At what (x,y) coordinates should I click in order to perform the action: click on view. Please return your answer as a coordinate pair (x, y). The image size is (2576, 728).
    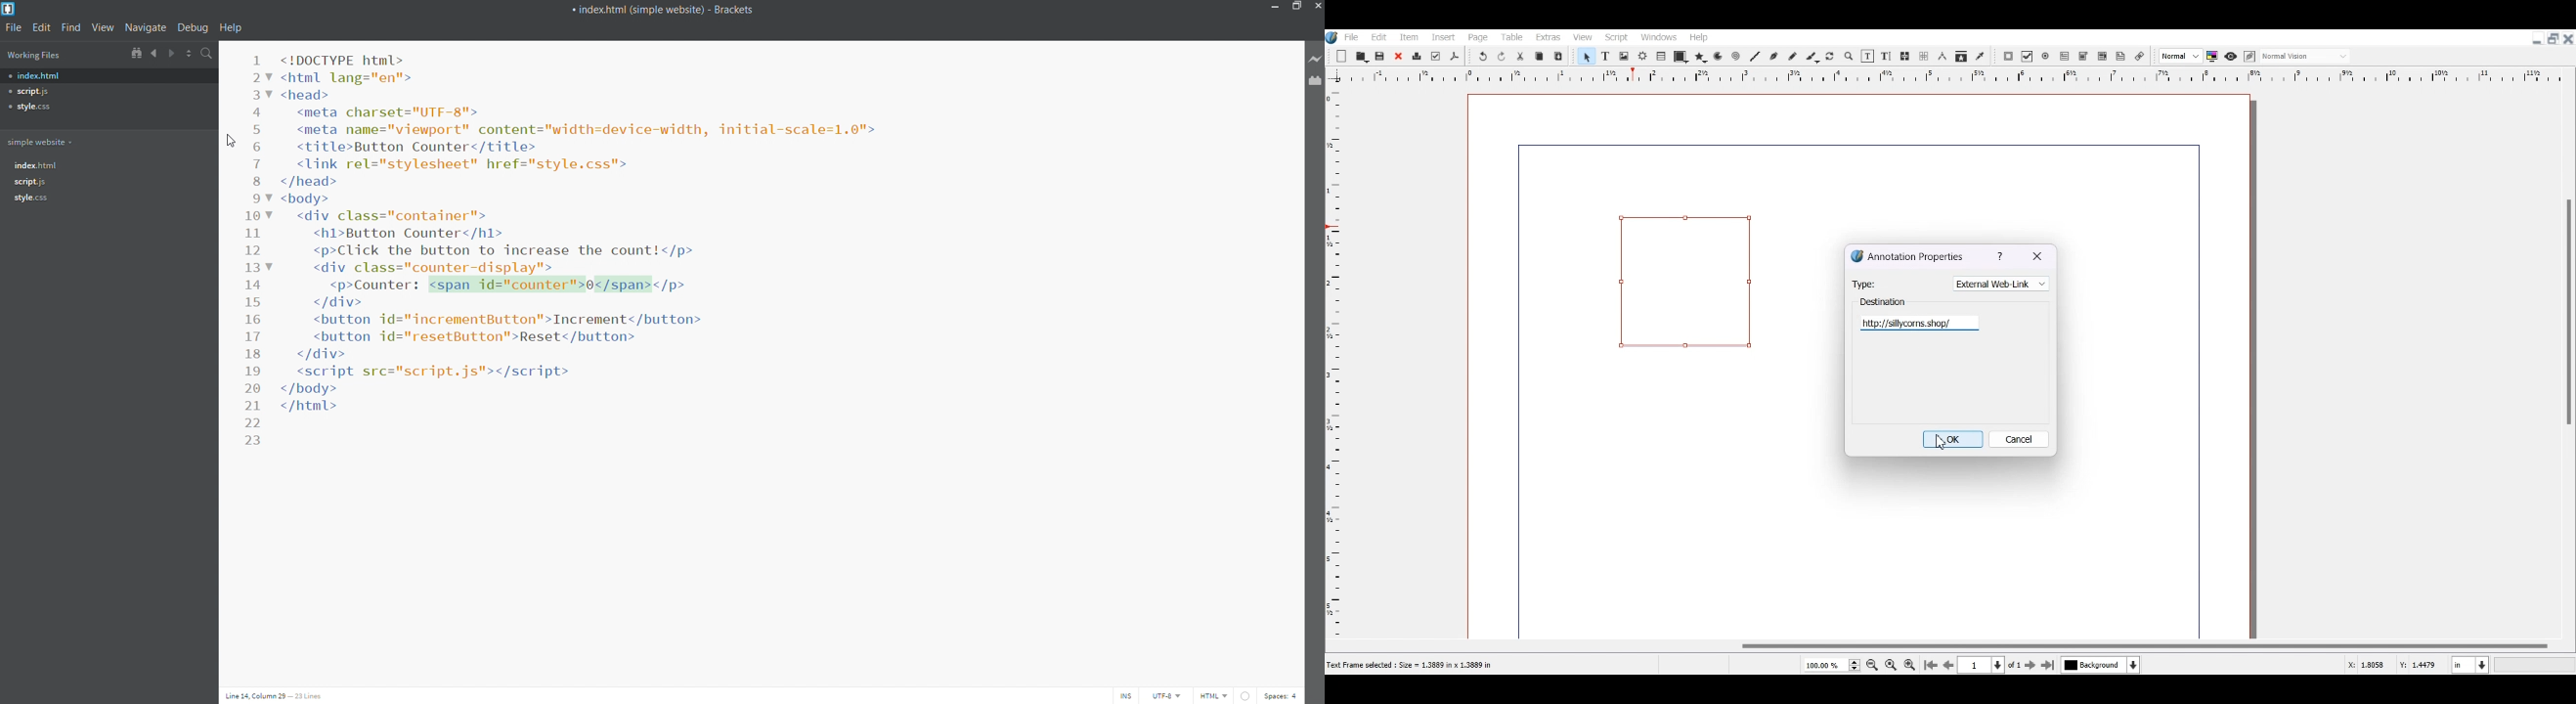
    Looking at the image, I should click on (106, 28).